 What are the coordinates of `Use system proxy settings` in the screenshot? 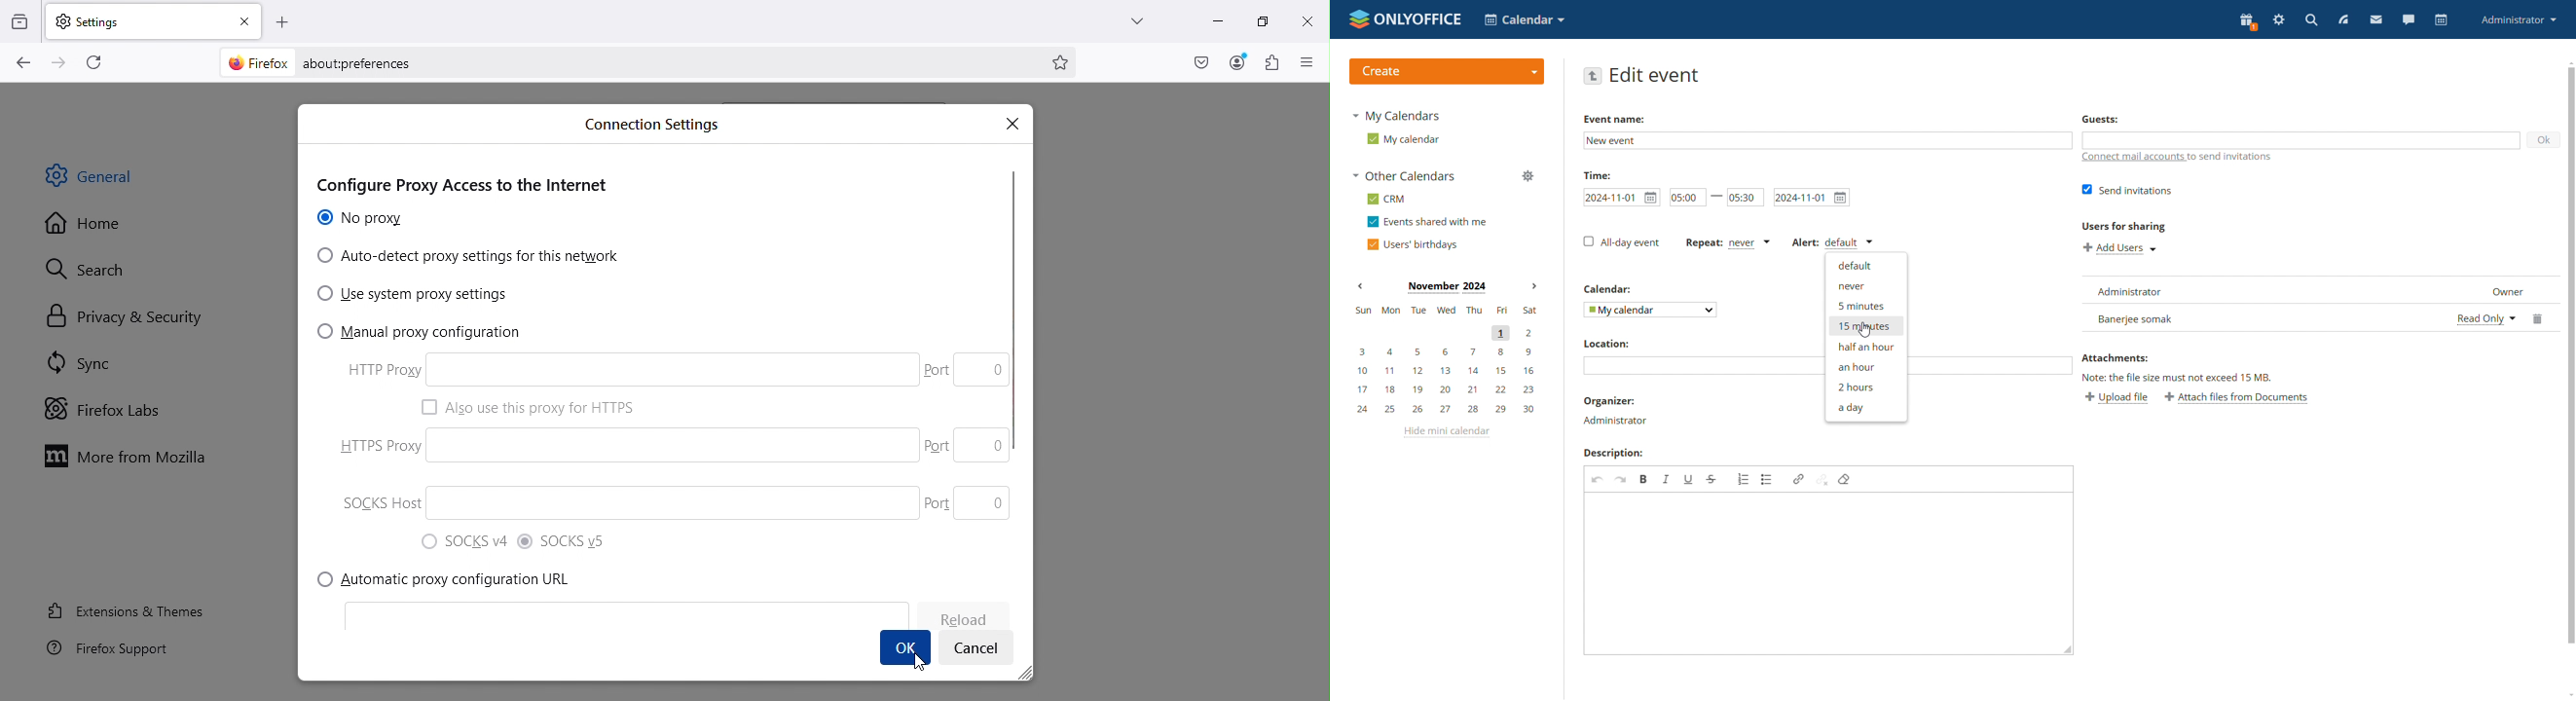 It's located at (417, 295).